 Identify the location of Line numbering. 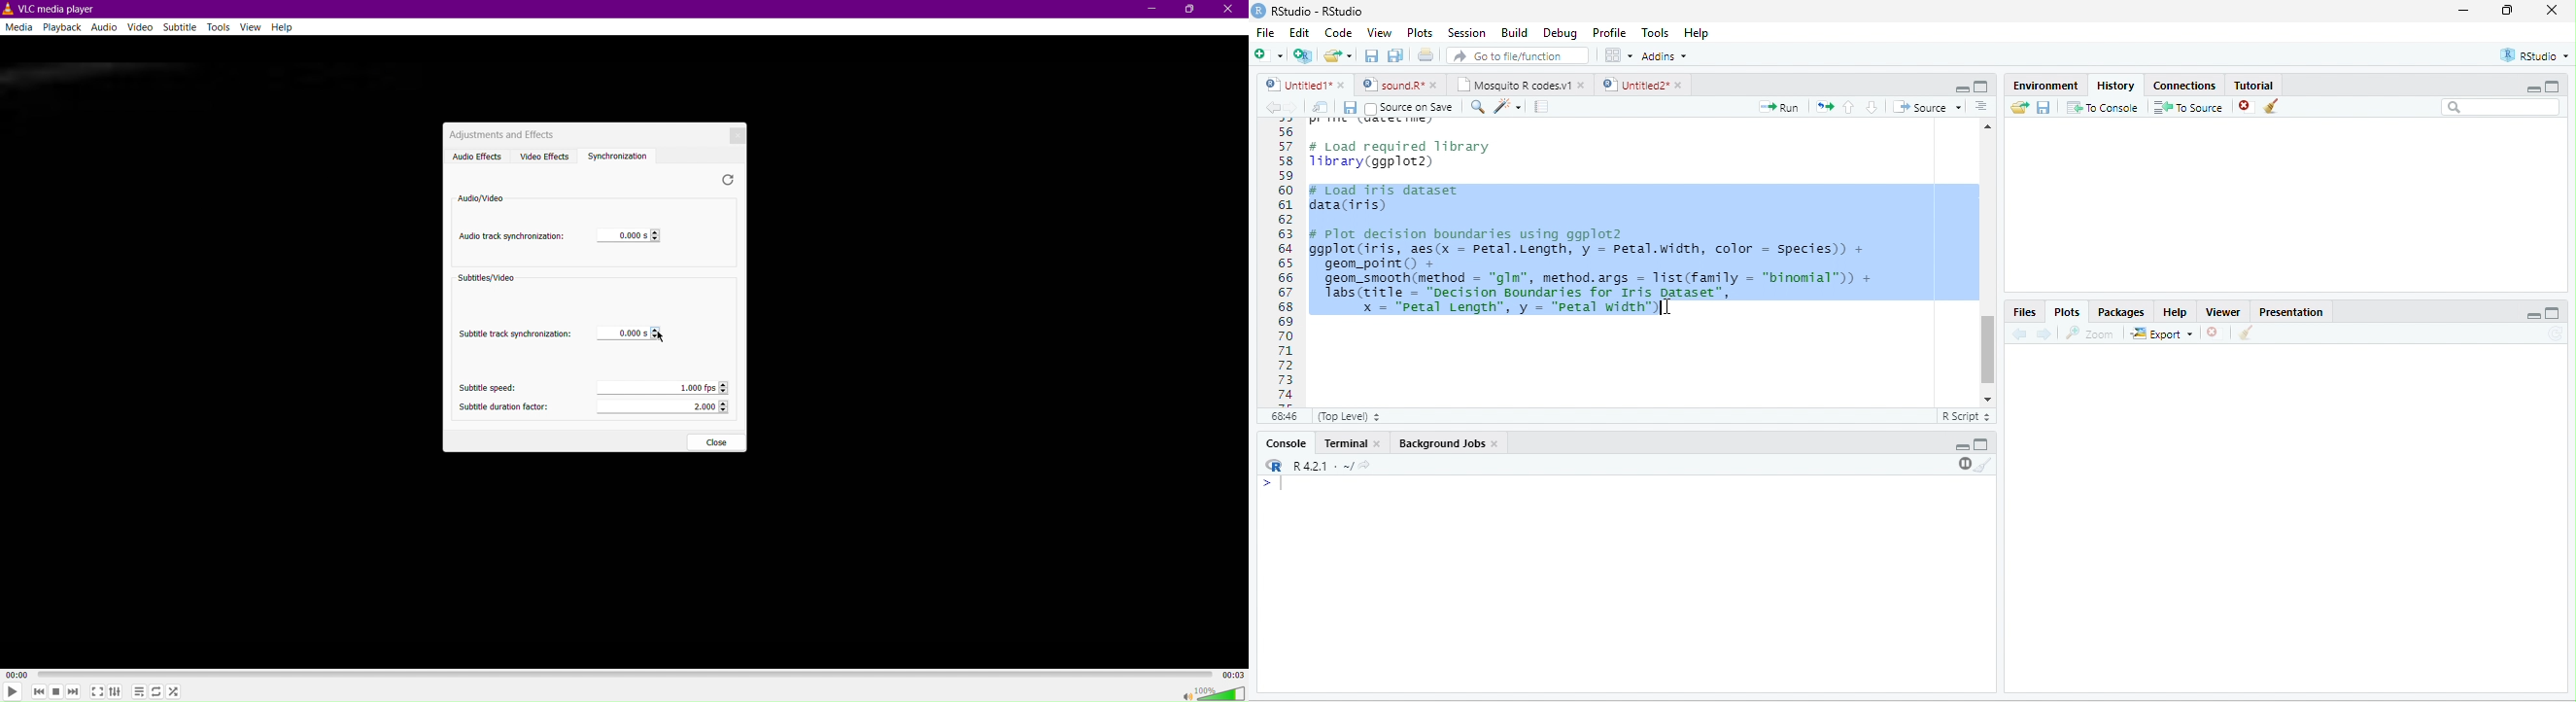
(1285, 263).